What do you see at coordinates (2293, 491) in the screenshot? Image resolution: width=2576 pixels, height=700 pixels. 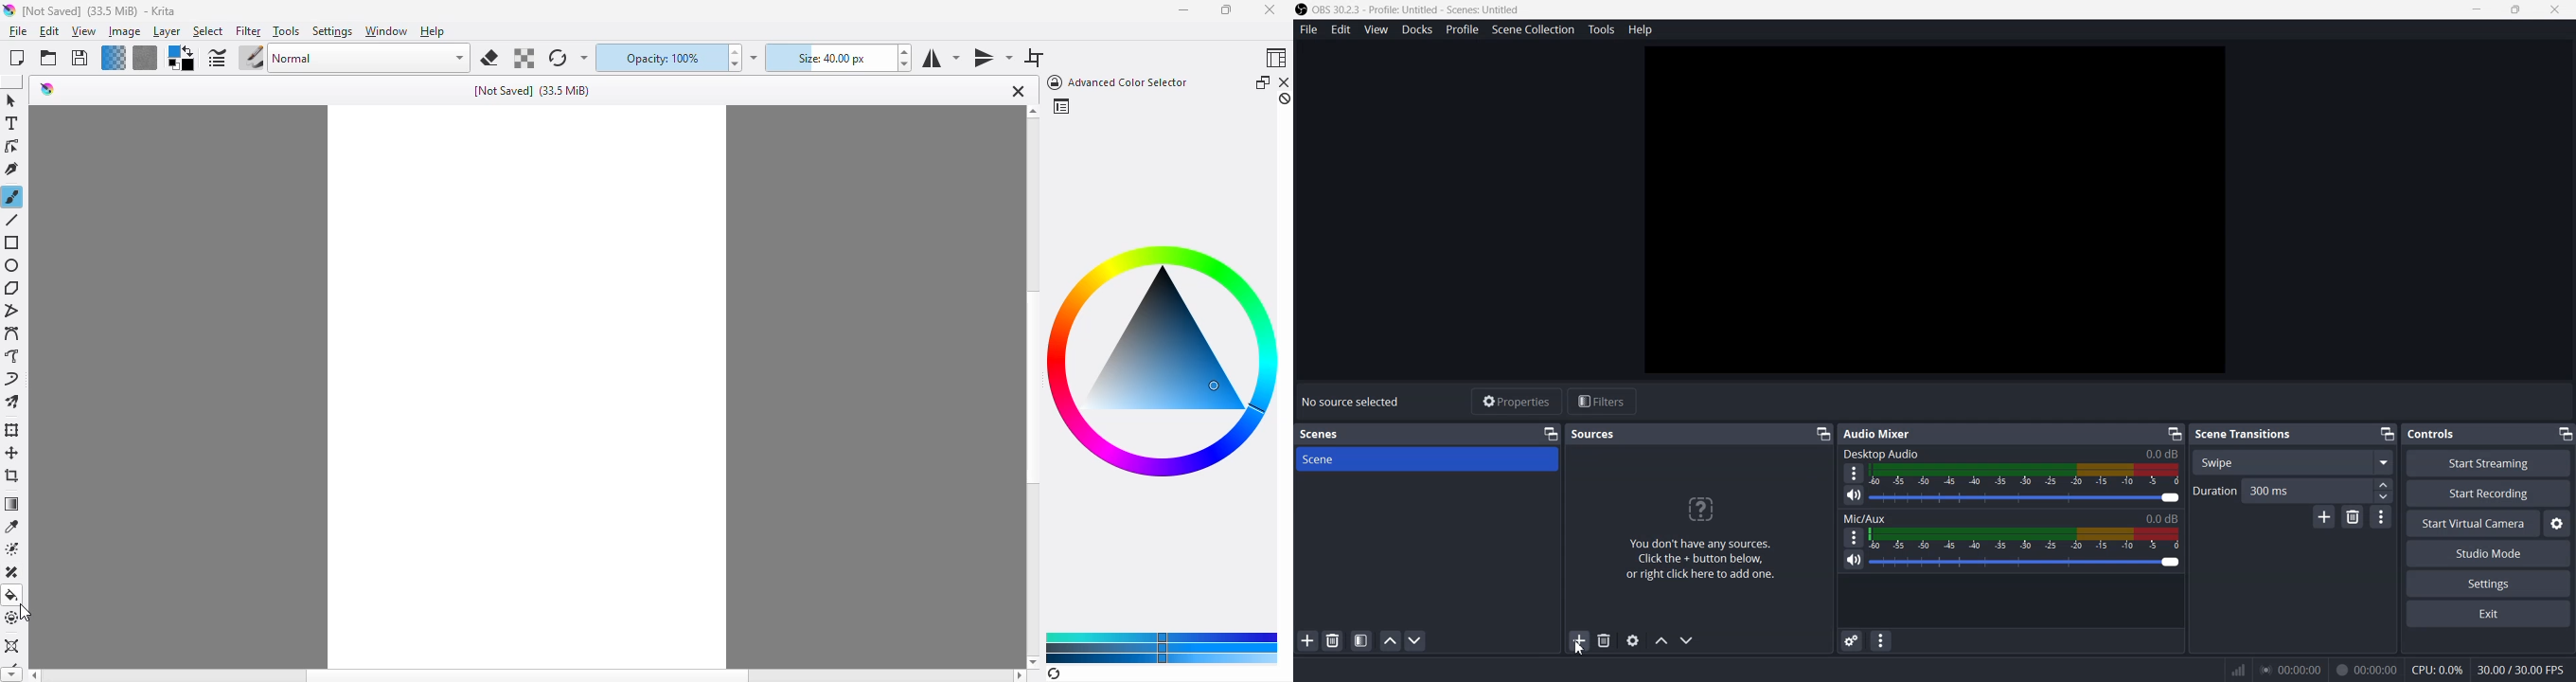 I see `Duration` at bounding box center [2293, 491].